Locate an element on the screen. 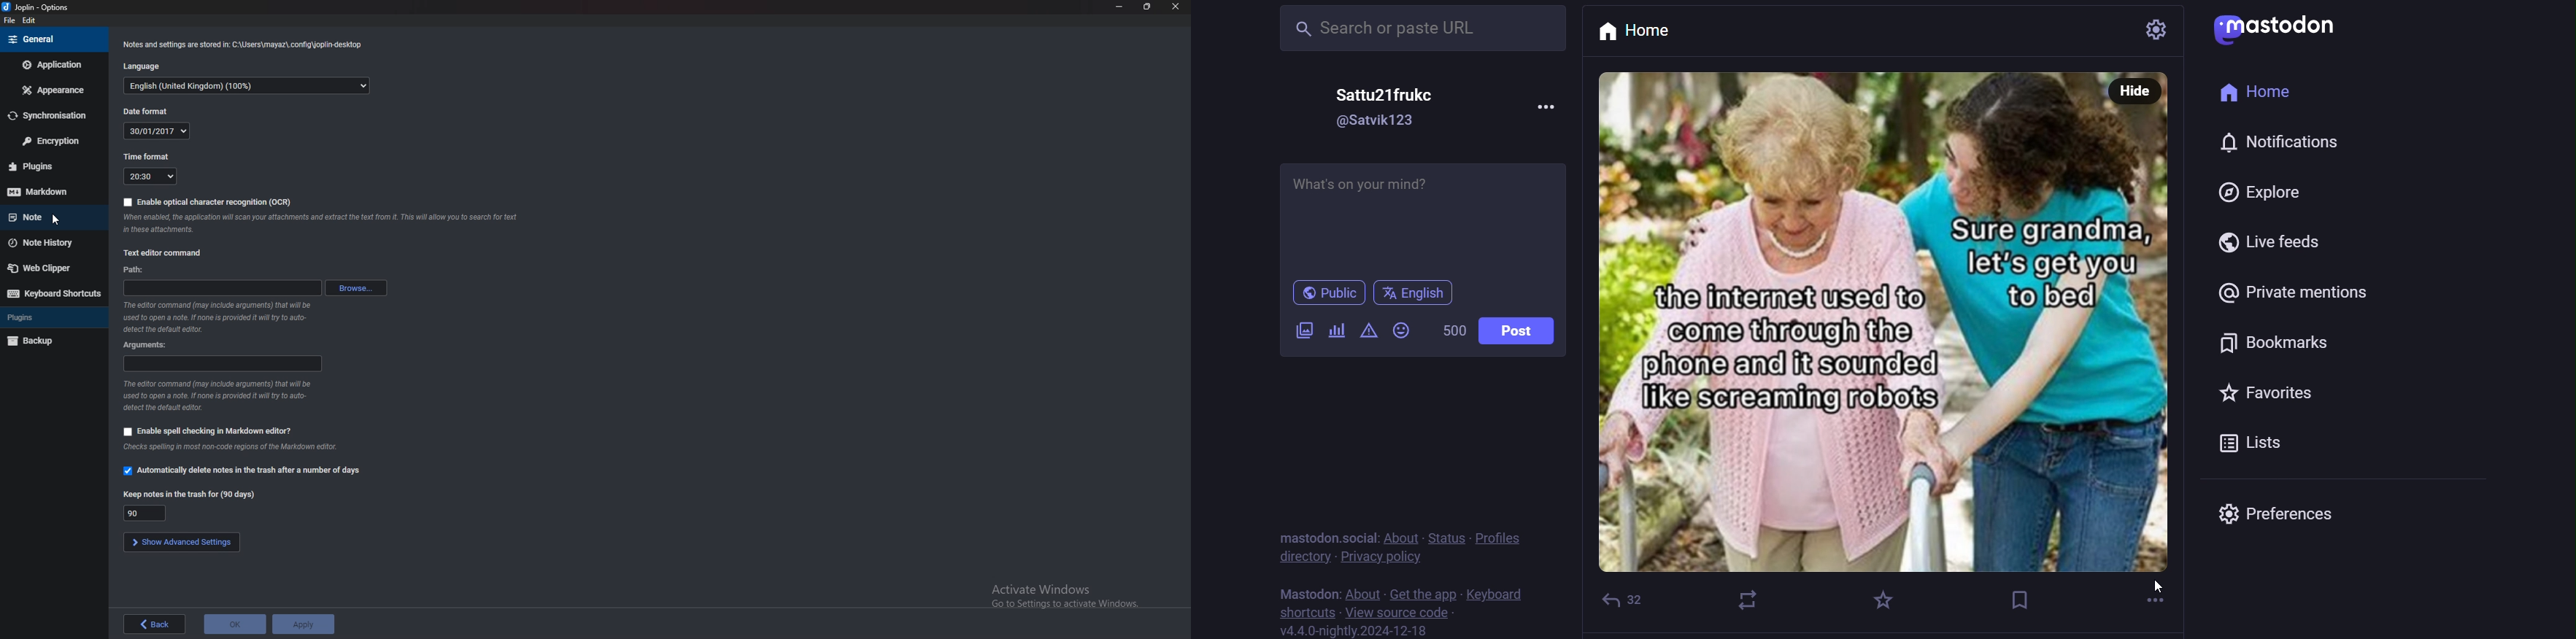 The height and width of the screenshot is (644, 2576). path is located at coordinates (221, 287).